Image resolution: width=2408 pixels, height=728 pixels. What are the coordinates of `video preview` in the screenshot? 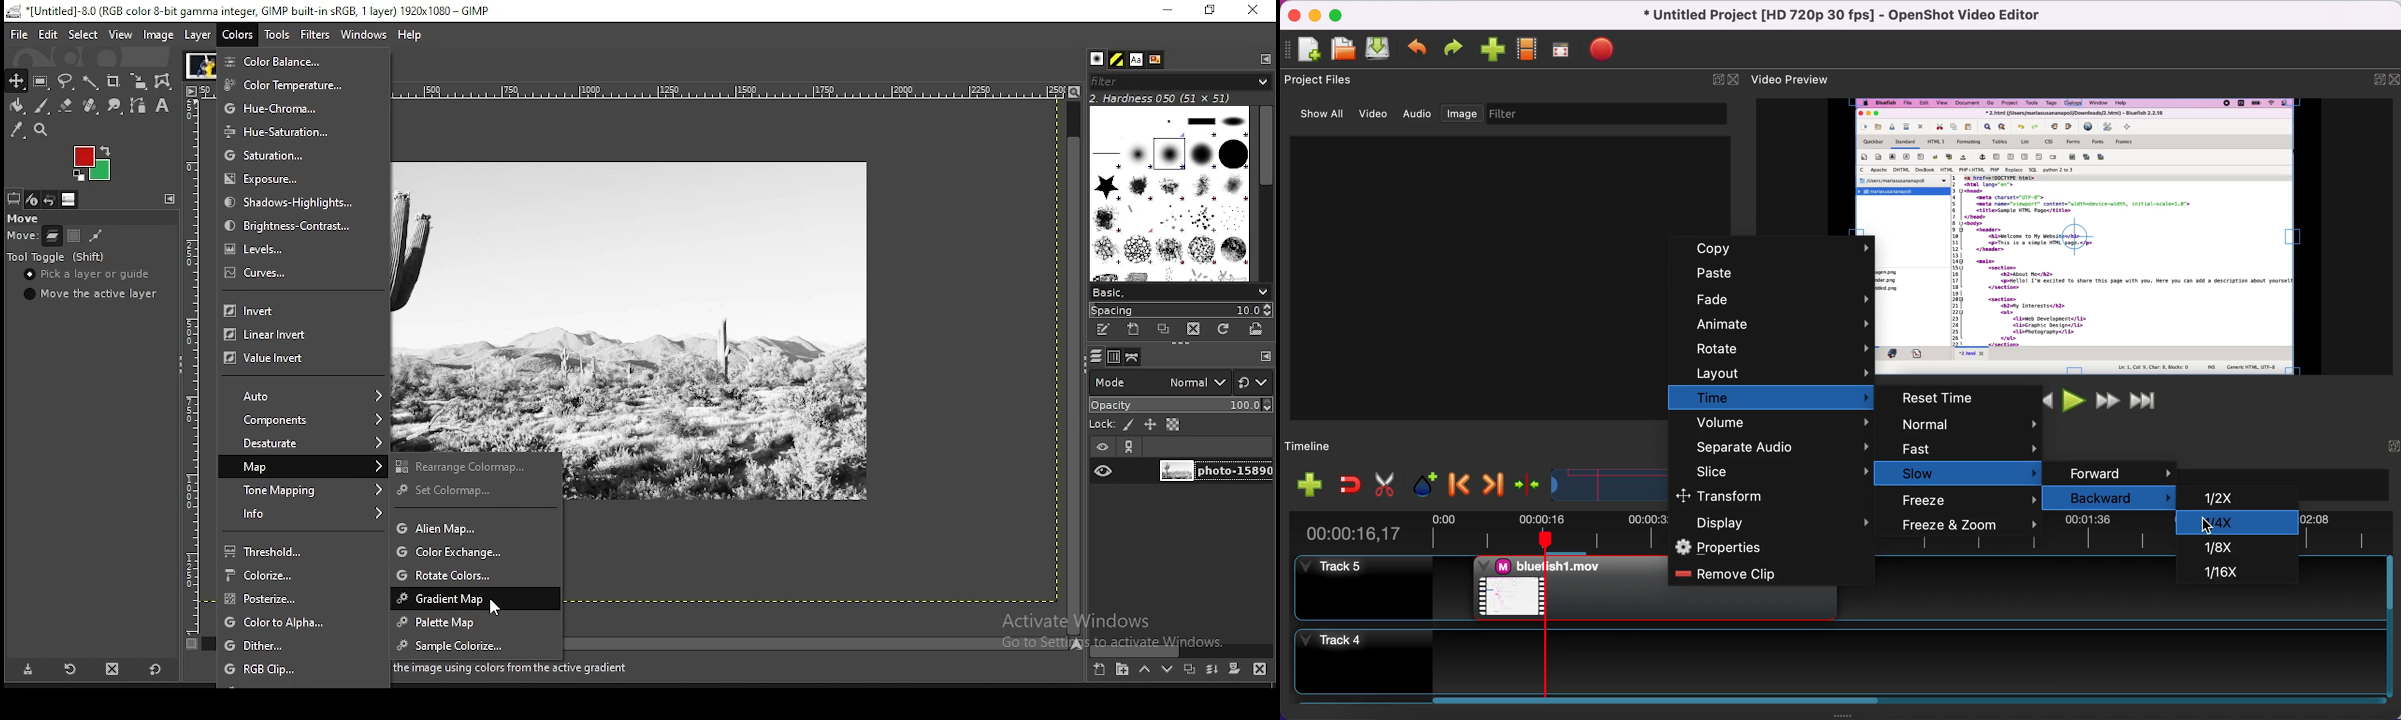 It's located at (2132, 236).